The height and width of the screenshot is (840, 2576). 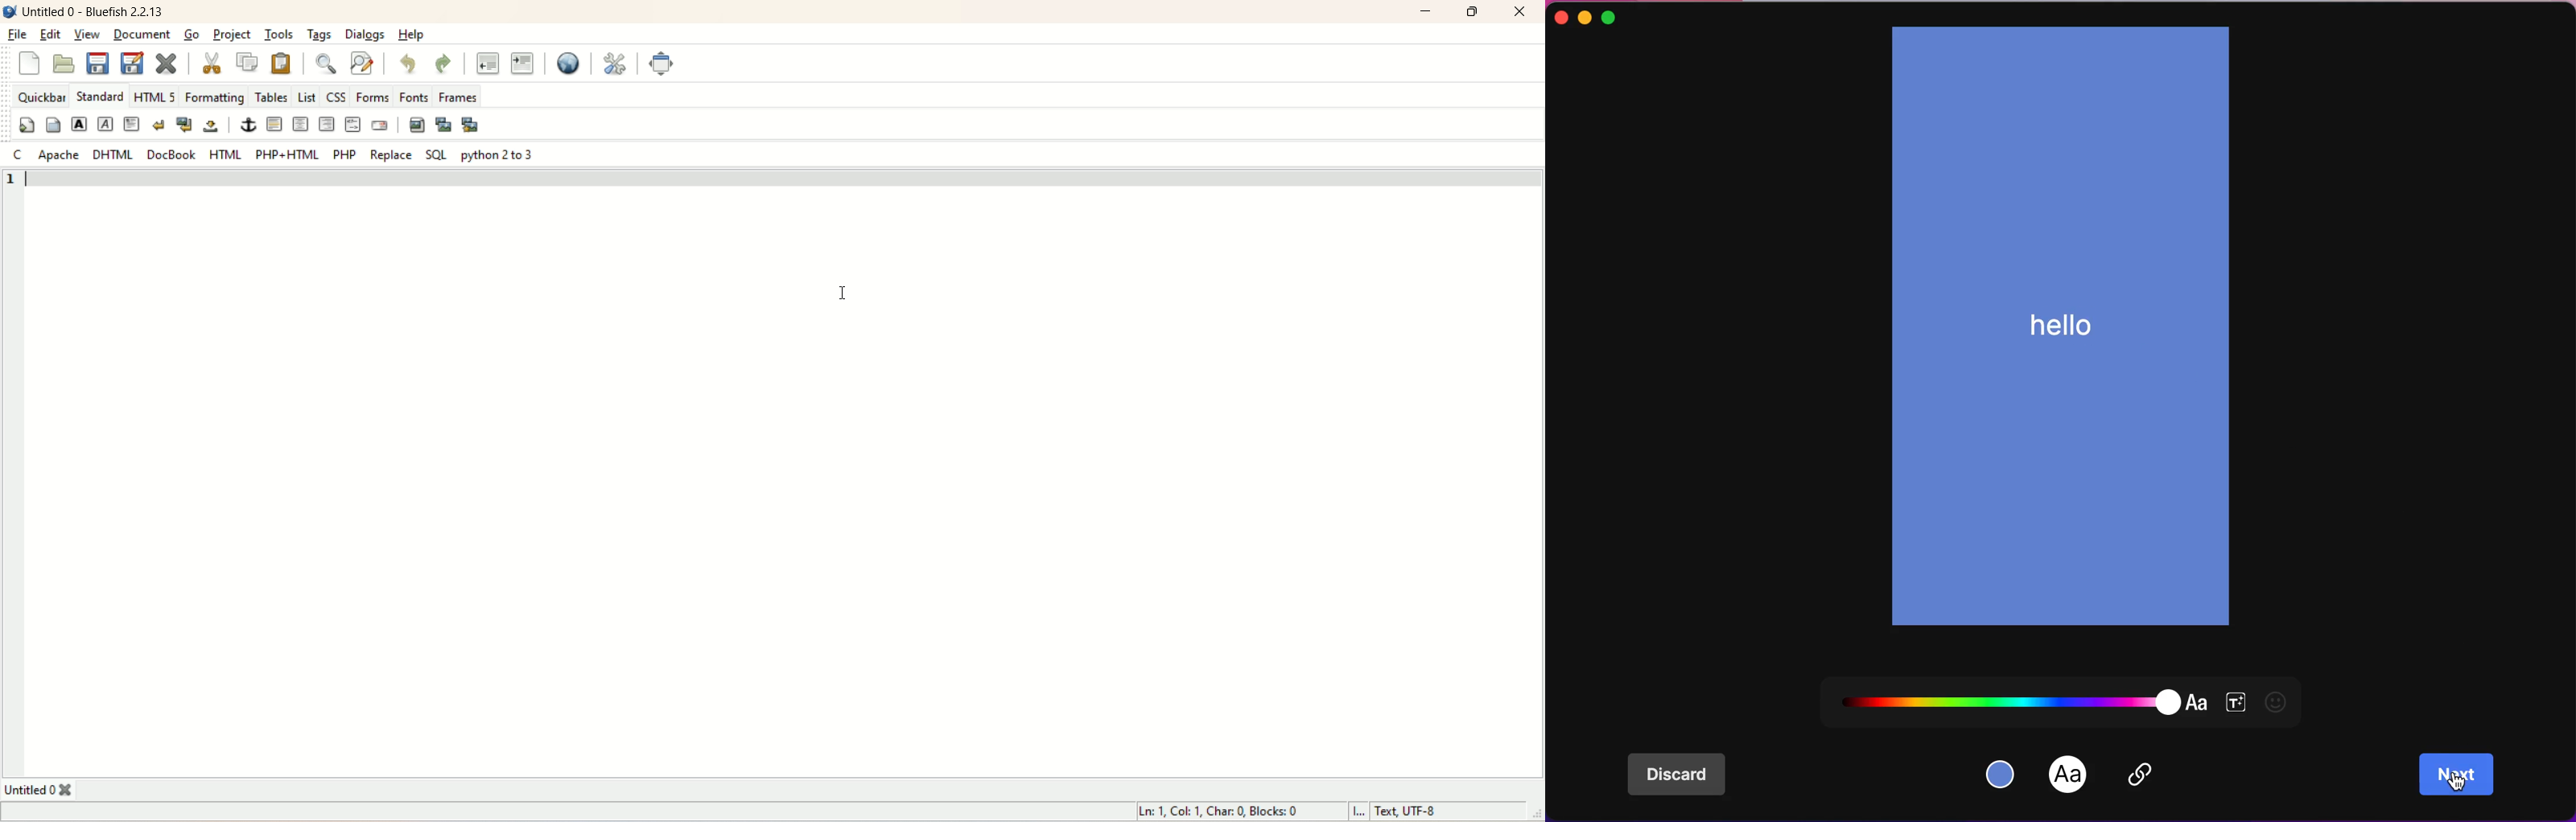 I want to click on color, so click(x=2004, y=773).